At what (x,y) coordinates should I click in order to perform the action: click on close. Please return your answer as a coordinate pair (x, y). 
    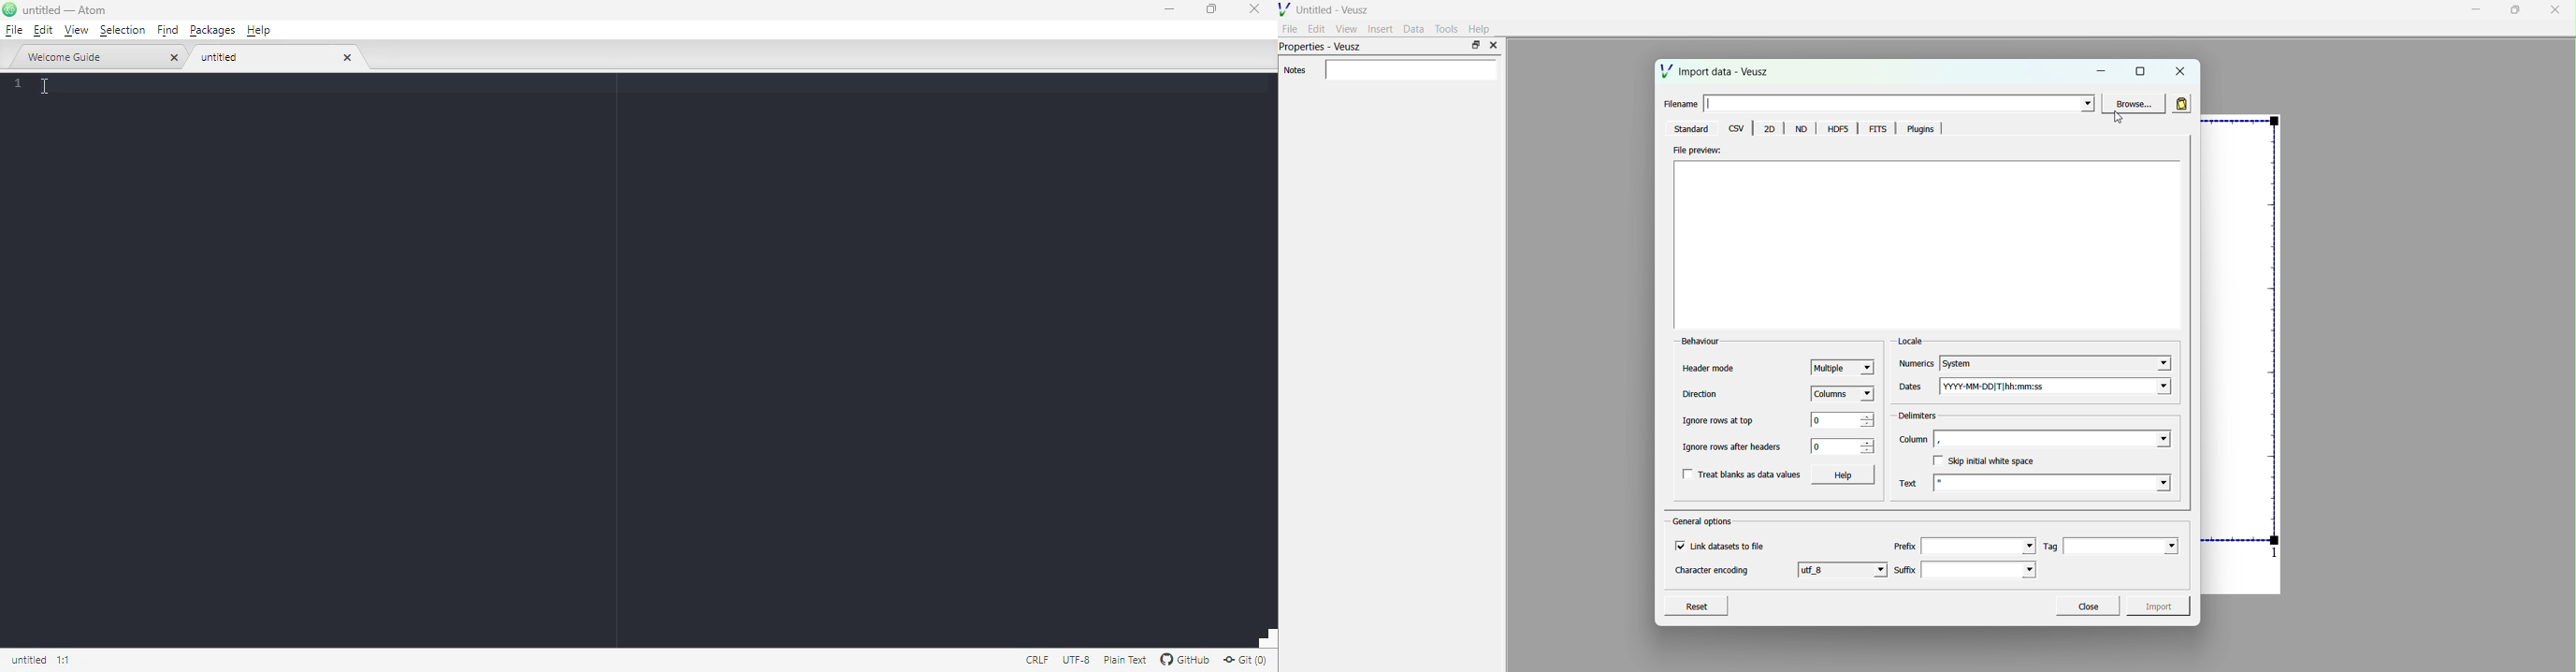
    Looking at the image, I should click on (2179, 70).